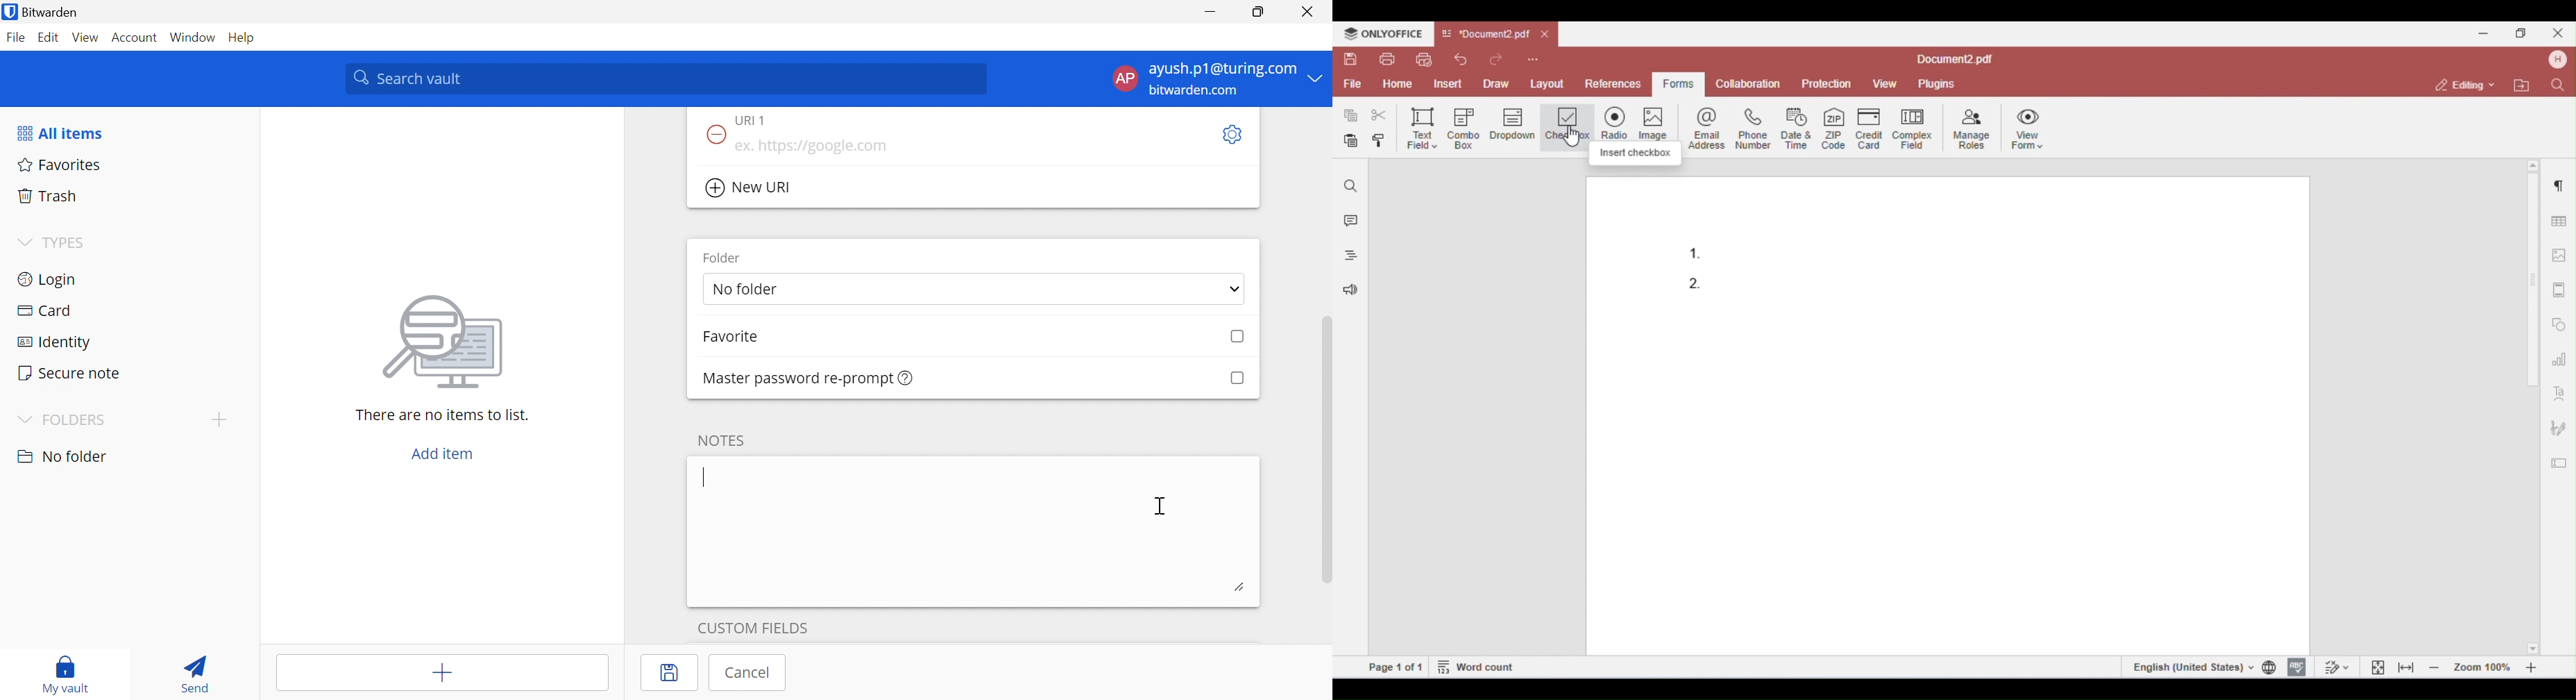 Image resolution: width=2576 pixels, height=700 pixels. I want to click on Account, so click(136, 40).